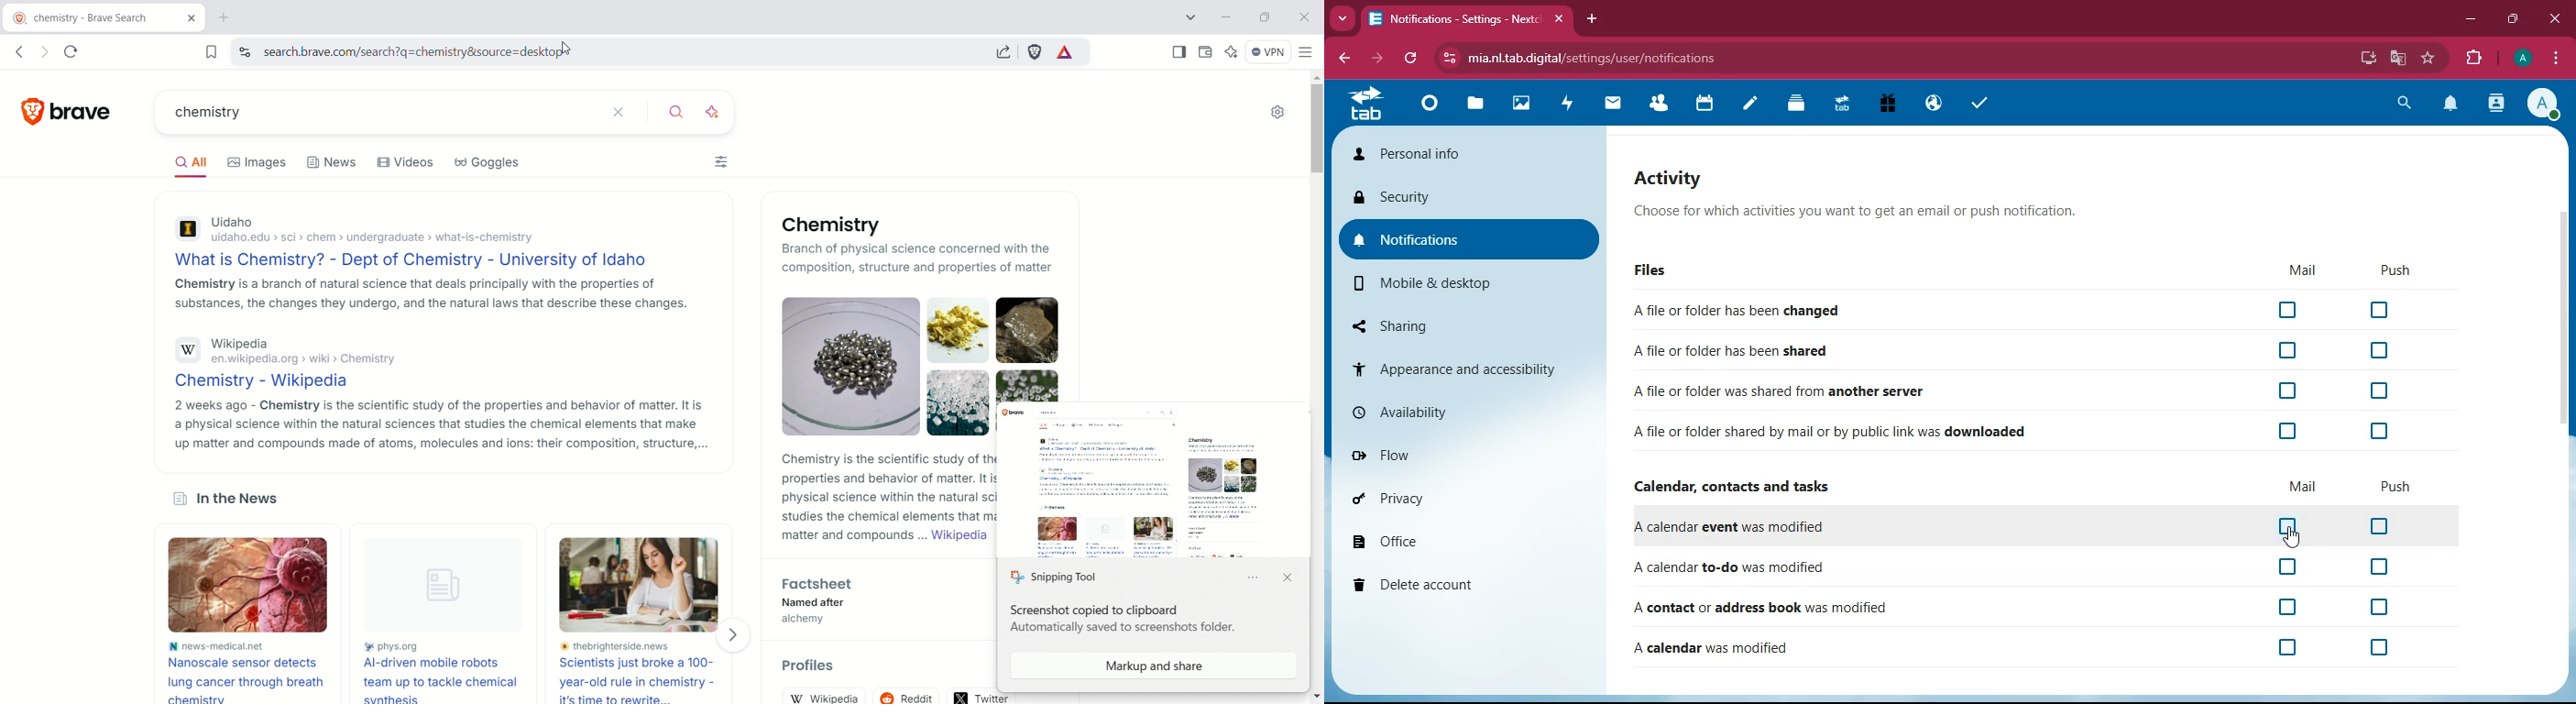 The height and width of the screenshot is (728, 2576). I want to click on A calendar event was modified, so click(2036, 525).